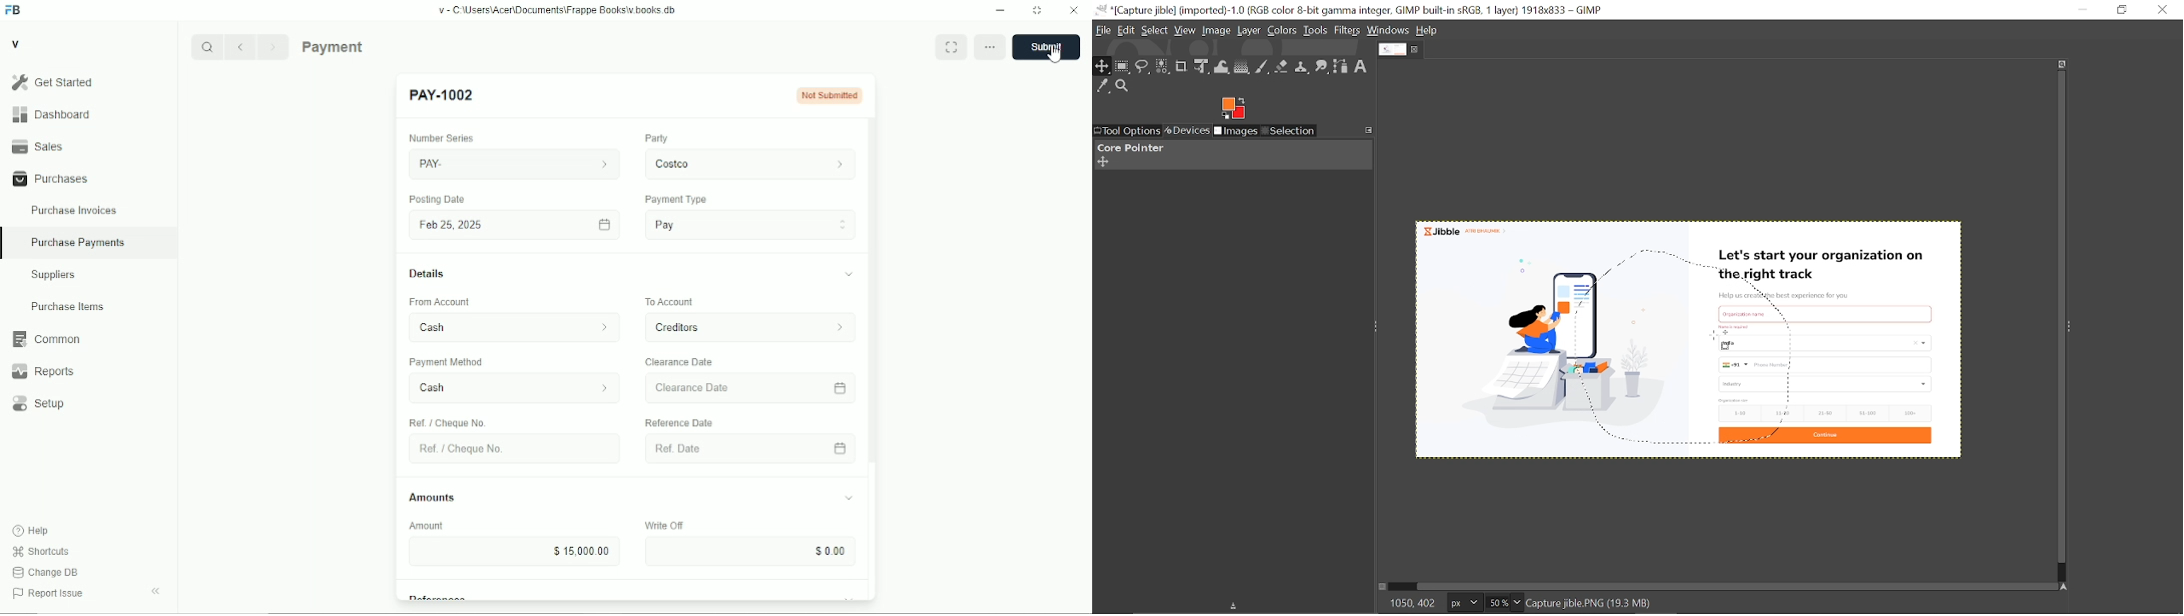  I want to click on Collapse, so click(155, 591).